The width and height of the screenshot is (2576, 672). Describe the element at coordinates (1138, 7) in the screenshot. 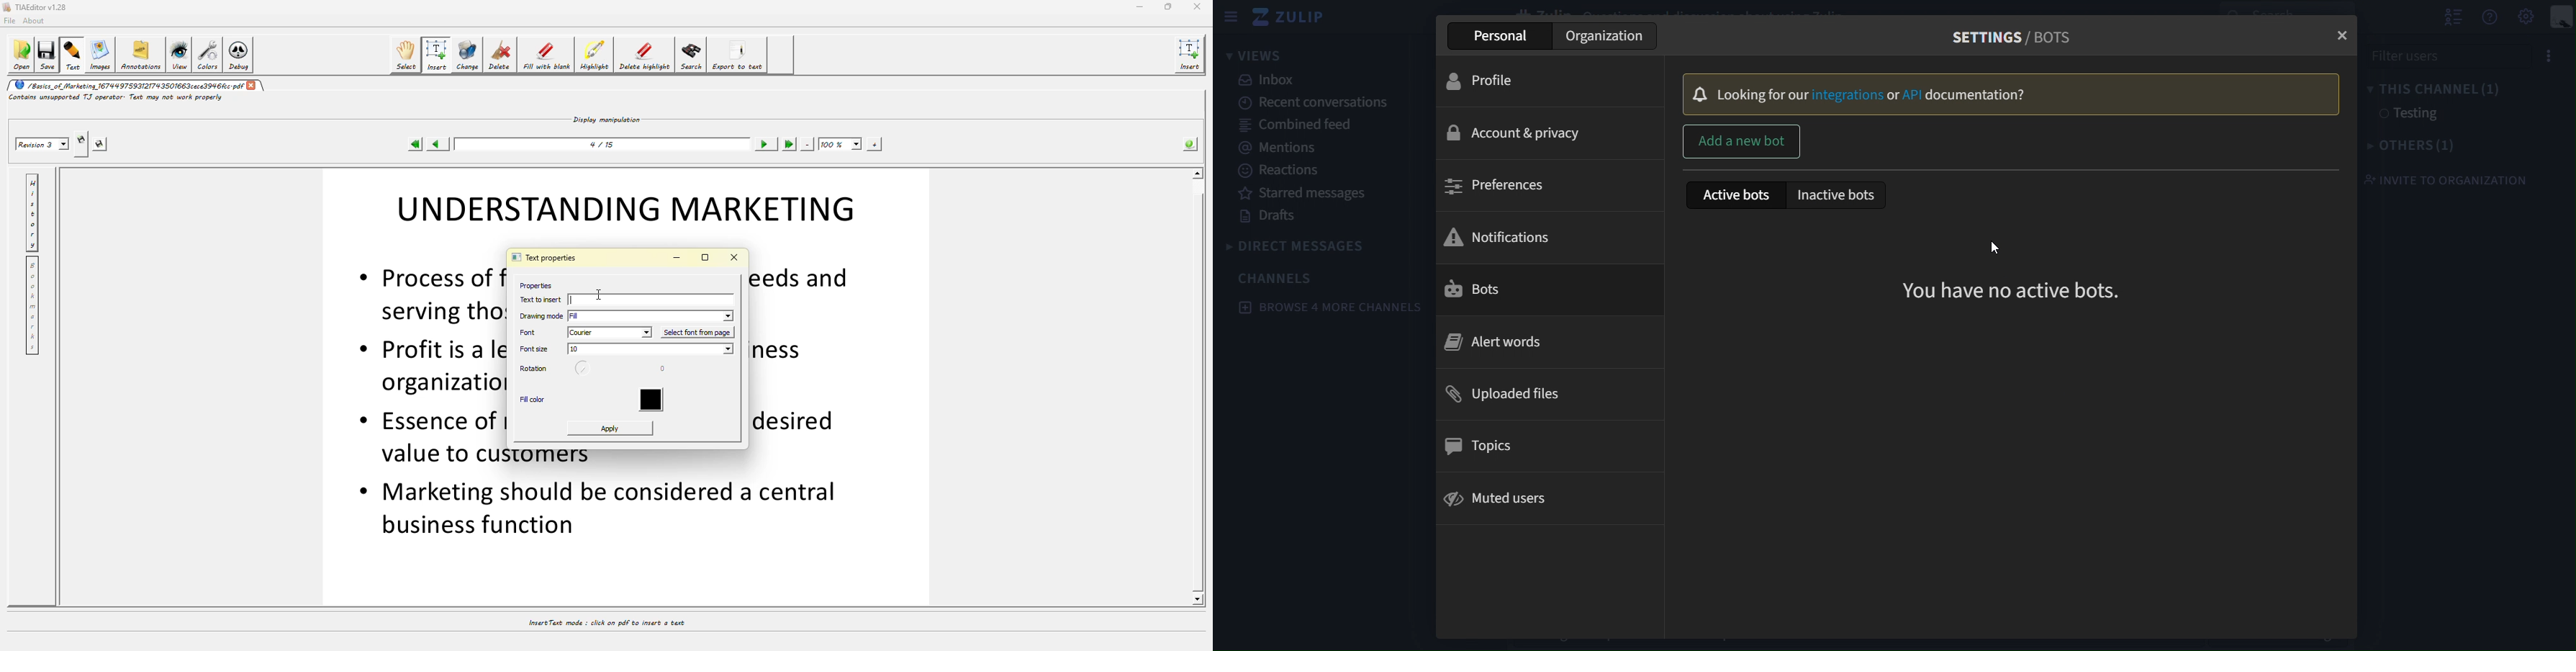

I see `minimize` at that location.